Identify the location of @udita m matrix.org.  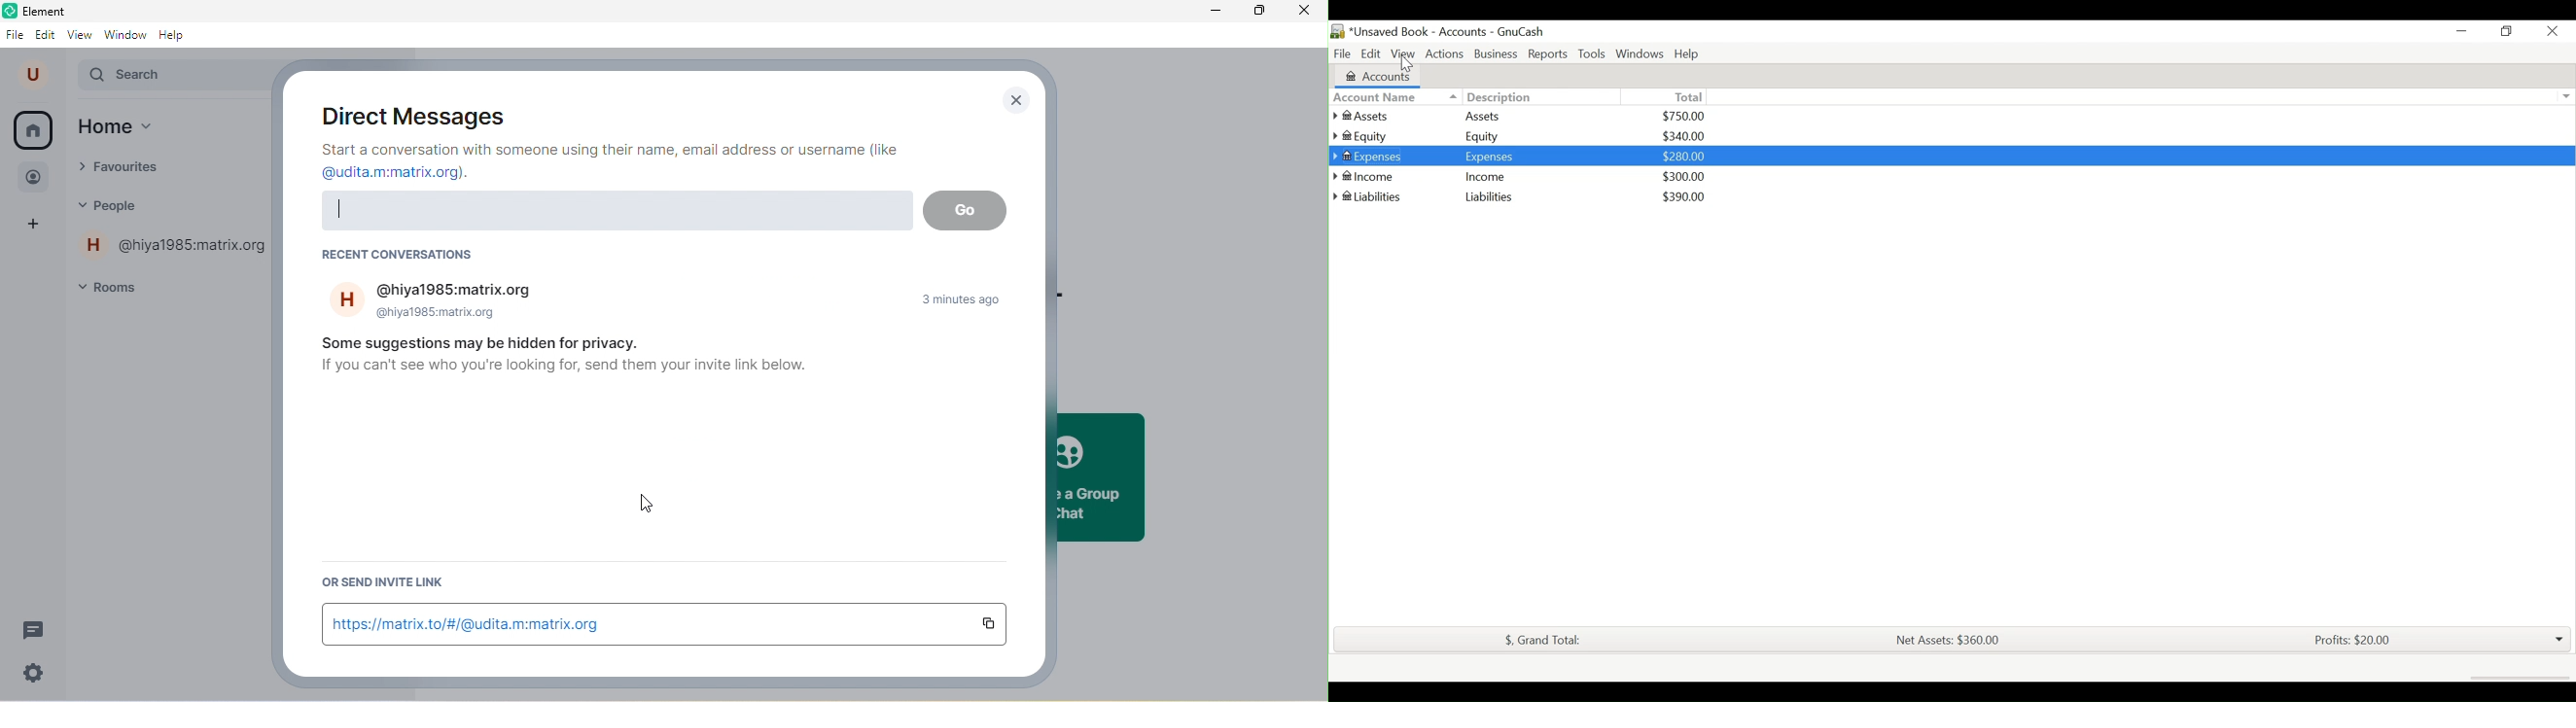
(403, 174).